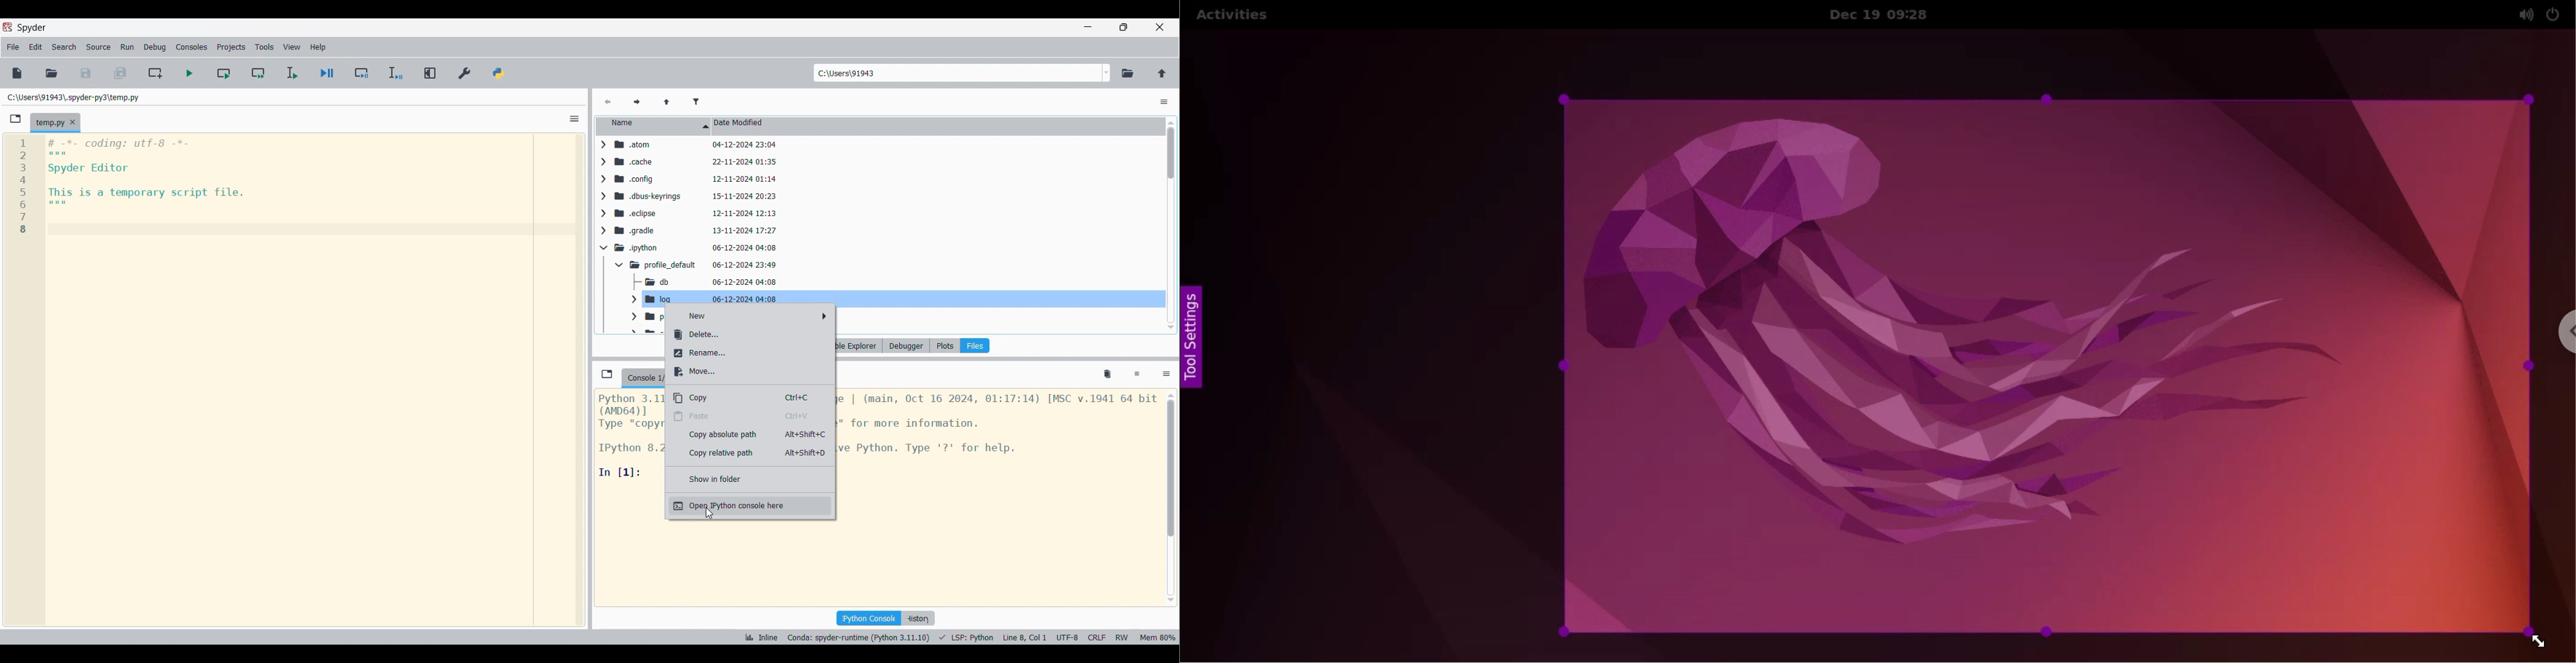  What do you see at coordinates (607, 374) in the screenshot?
I see `Browse tabs` at bounding box center [607, 374].